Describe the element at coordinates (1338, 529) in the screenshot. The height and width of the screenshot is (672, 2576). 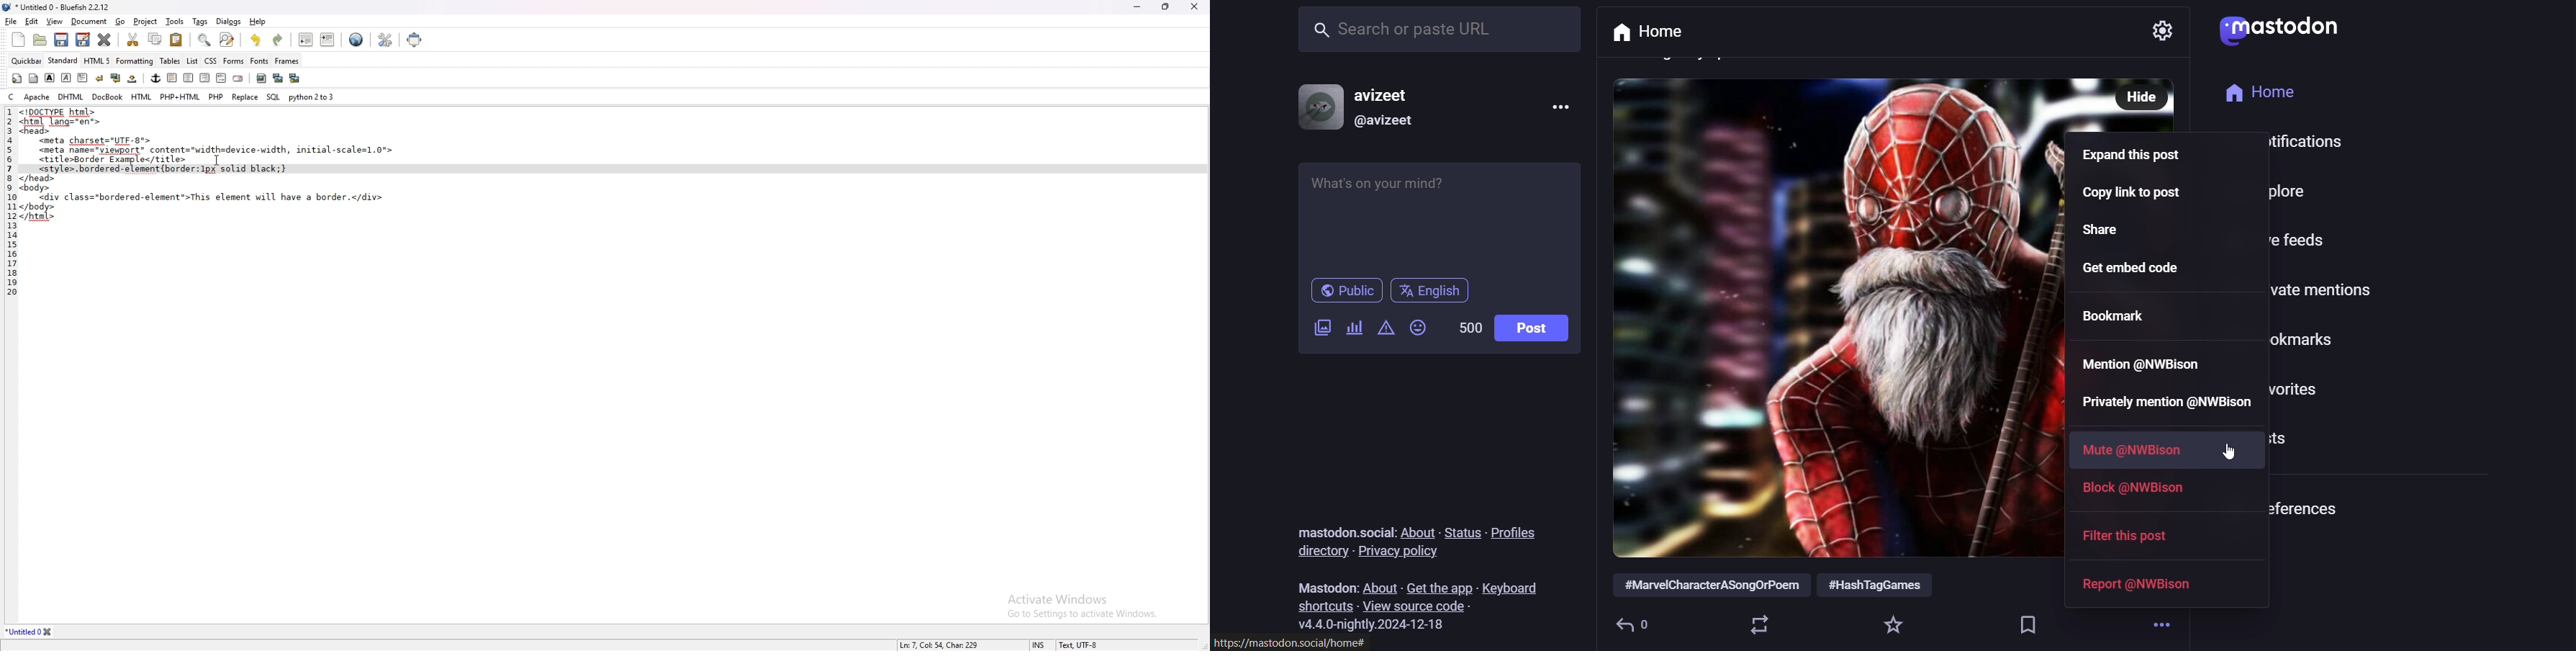
I see `mastodon.social` at that location.